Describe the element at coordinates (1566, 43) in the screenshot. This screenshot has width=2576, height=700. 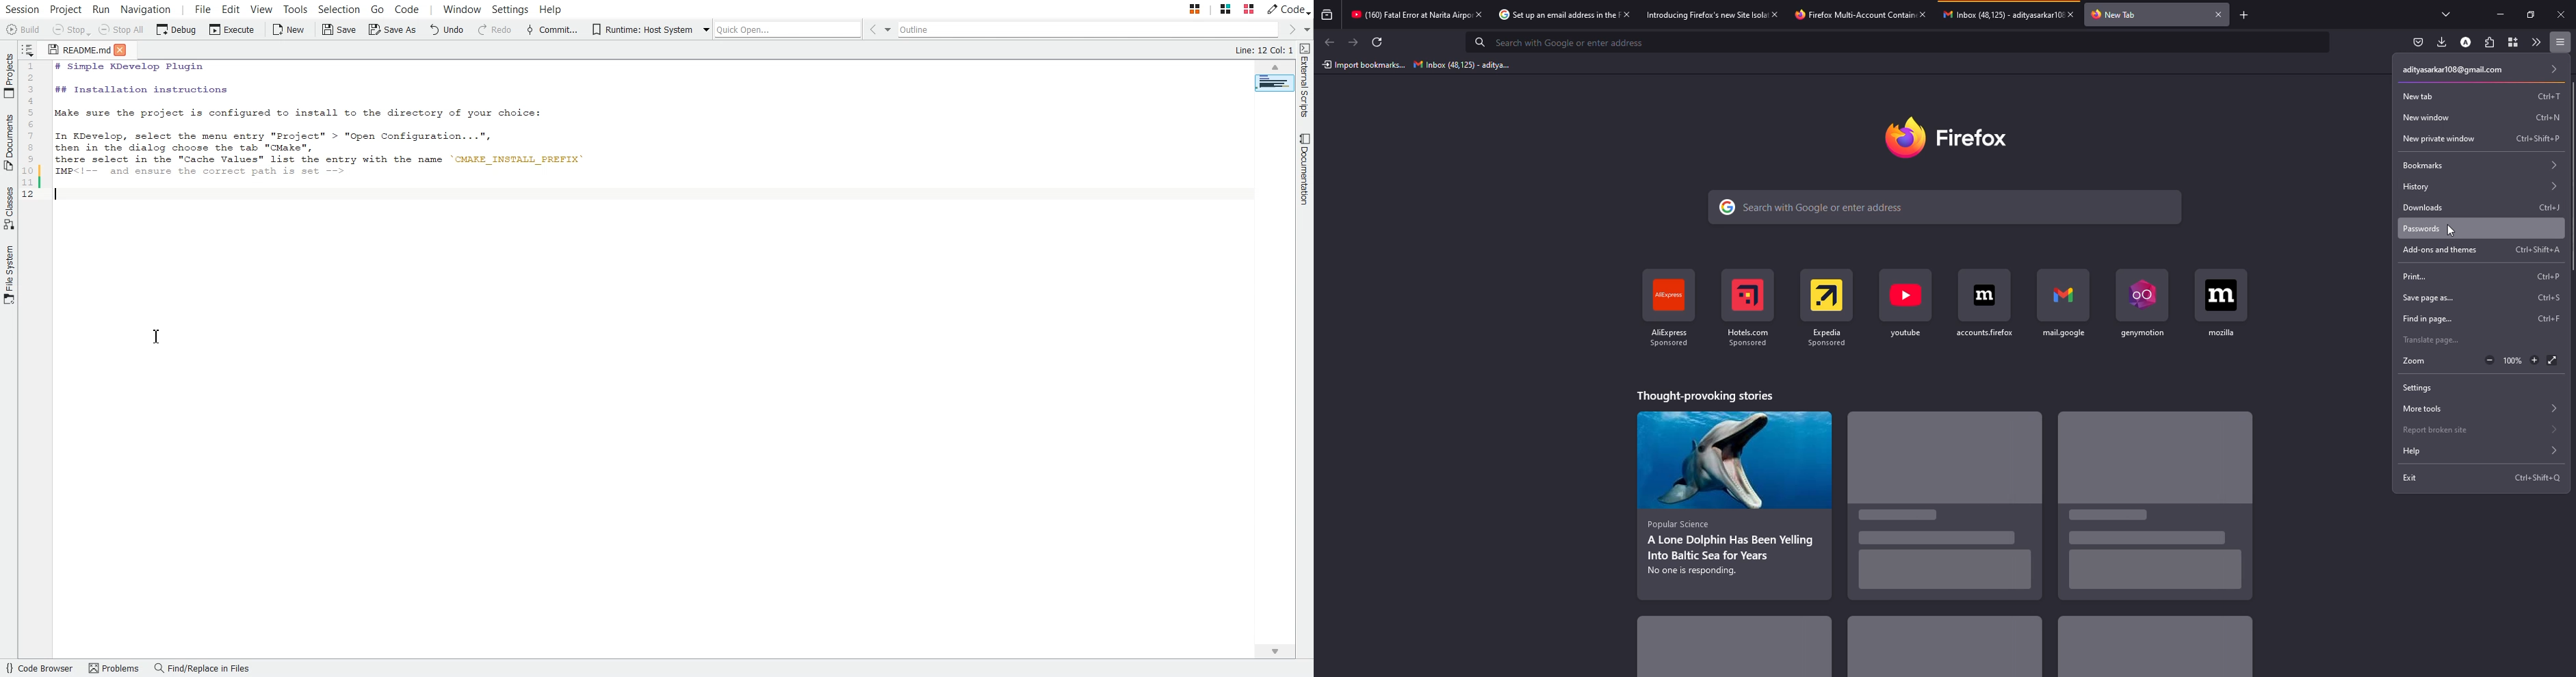
I see `search` at that location.